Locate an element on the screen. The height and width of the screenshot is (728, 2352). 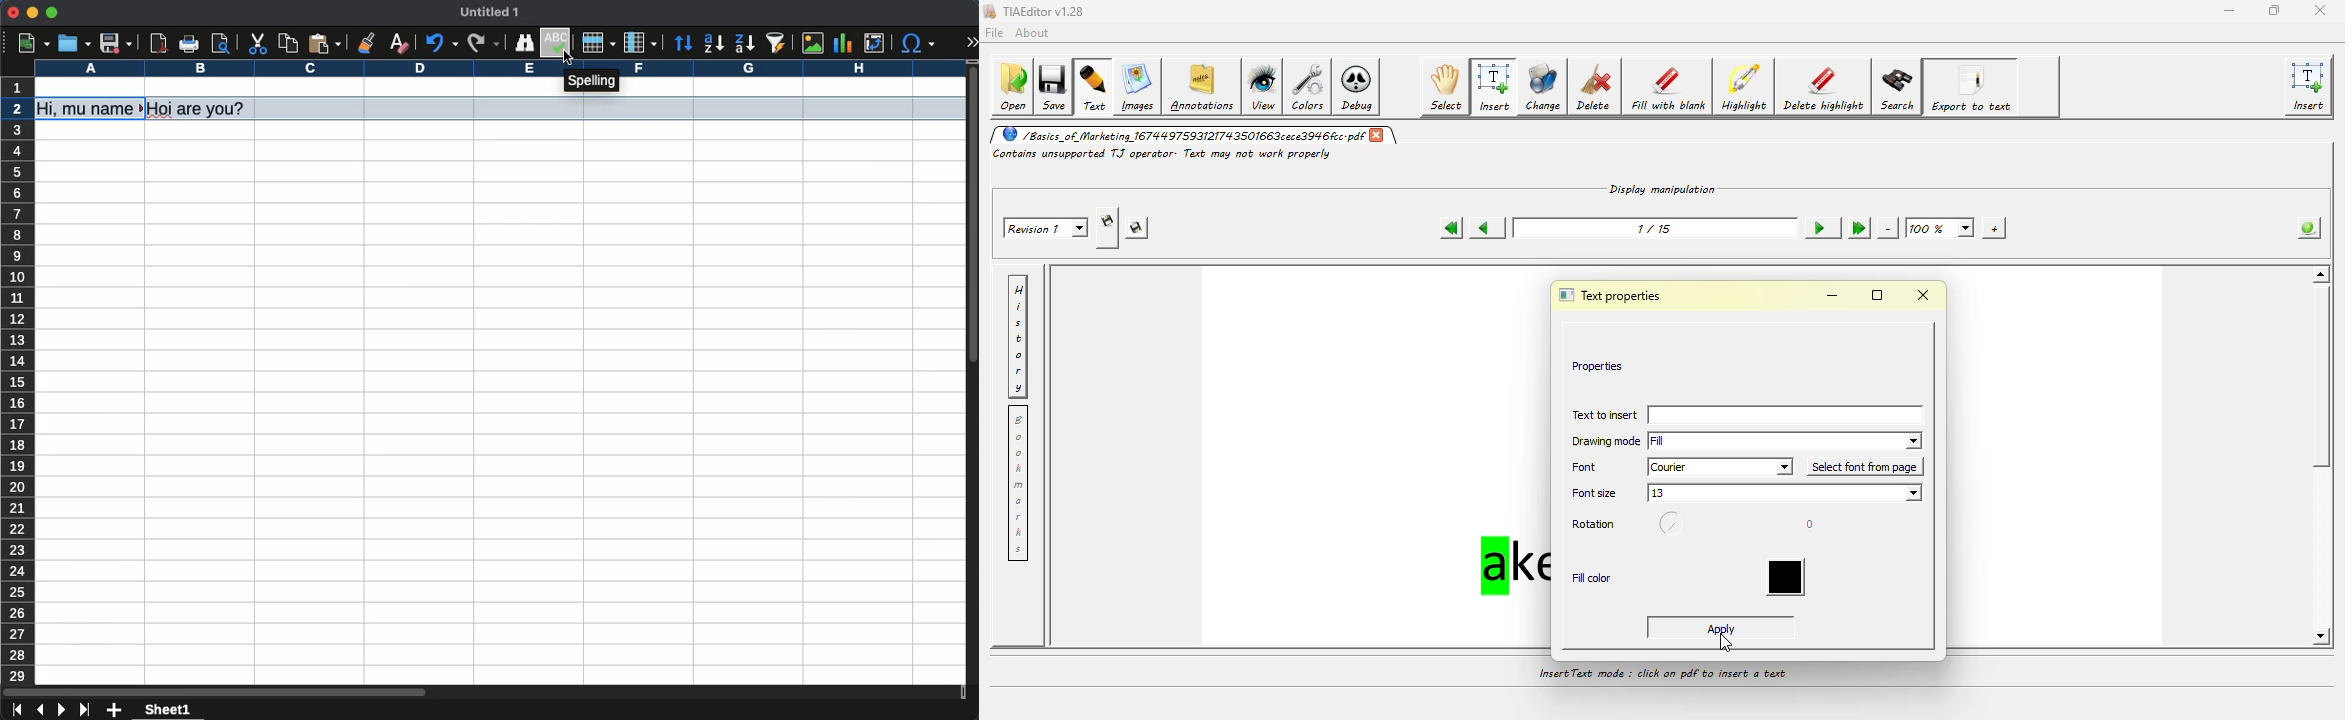
print preview is located at coordinates (222, 43).